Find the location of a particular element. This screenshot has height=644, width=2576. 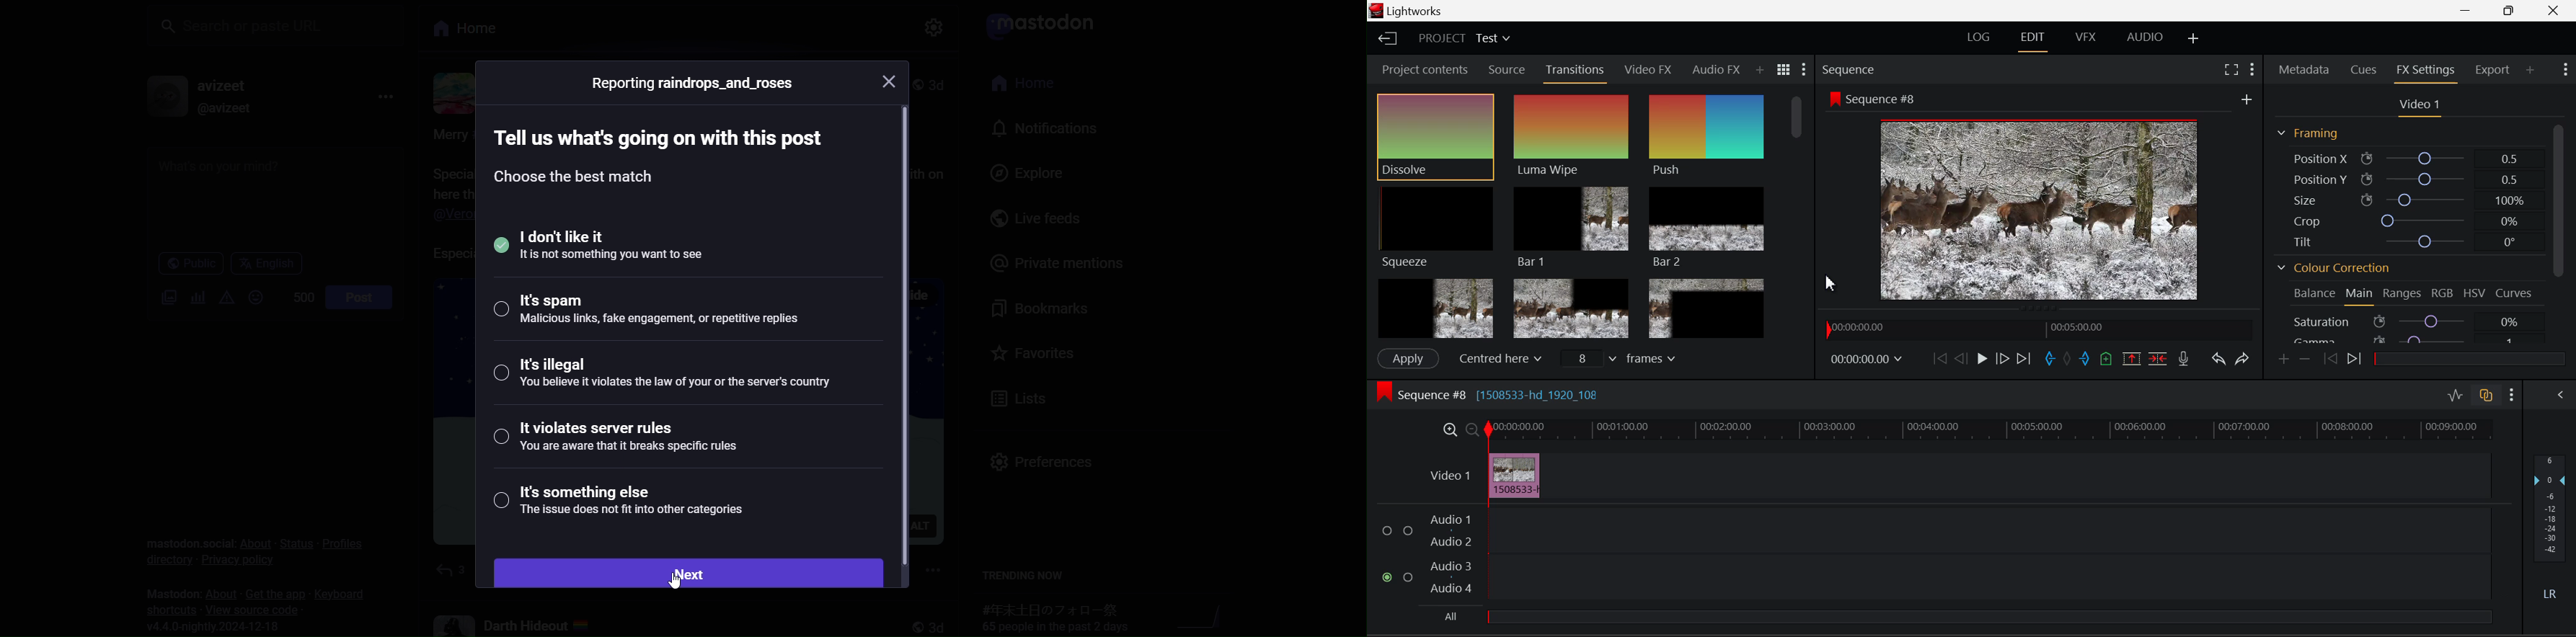

Sequence #8 is located at coordinates (1878, 99).